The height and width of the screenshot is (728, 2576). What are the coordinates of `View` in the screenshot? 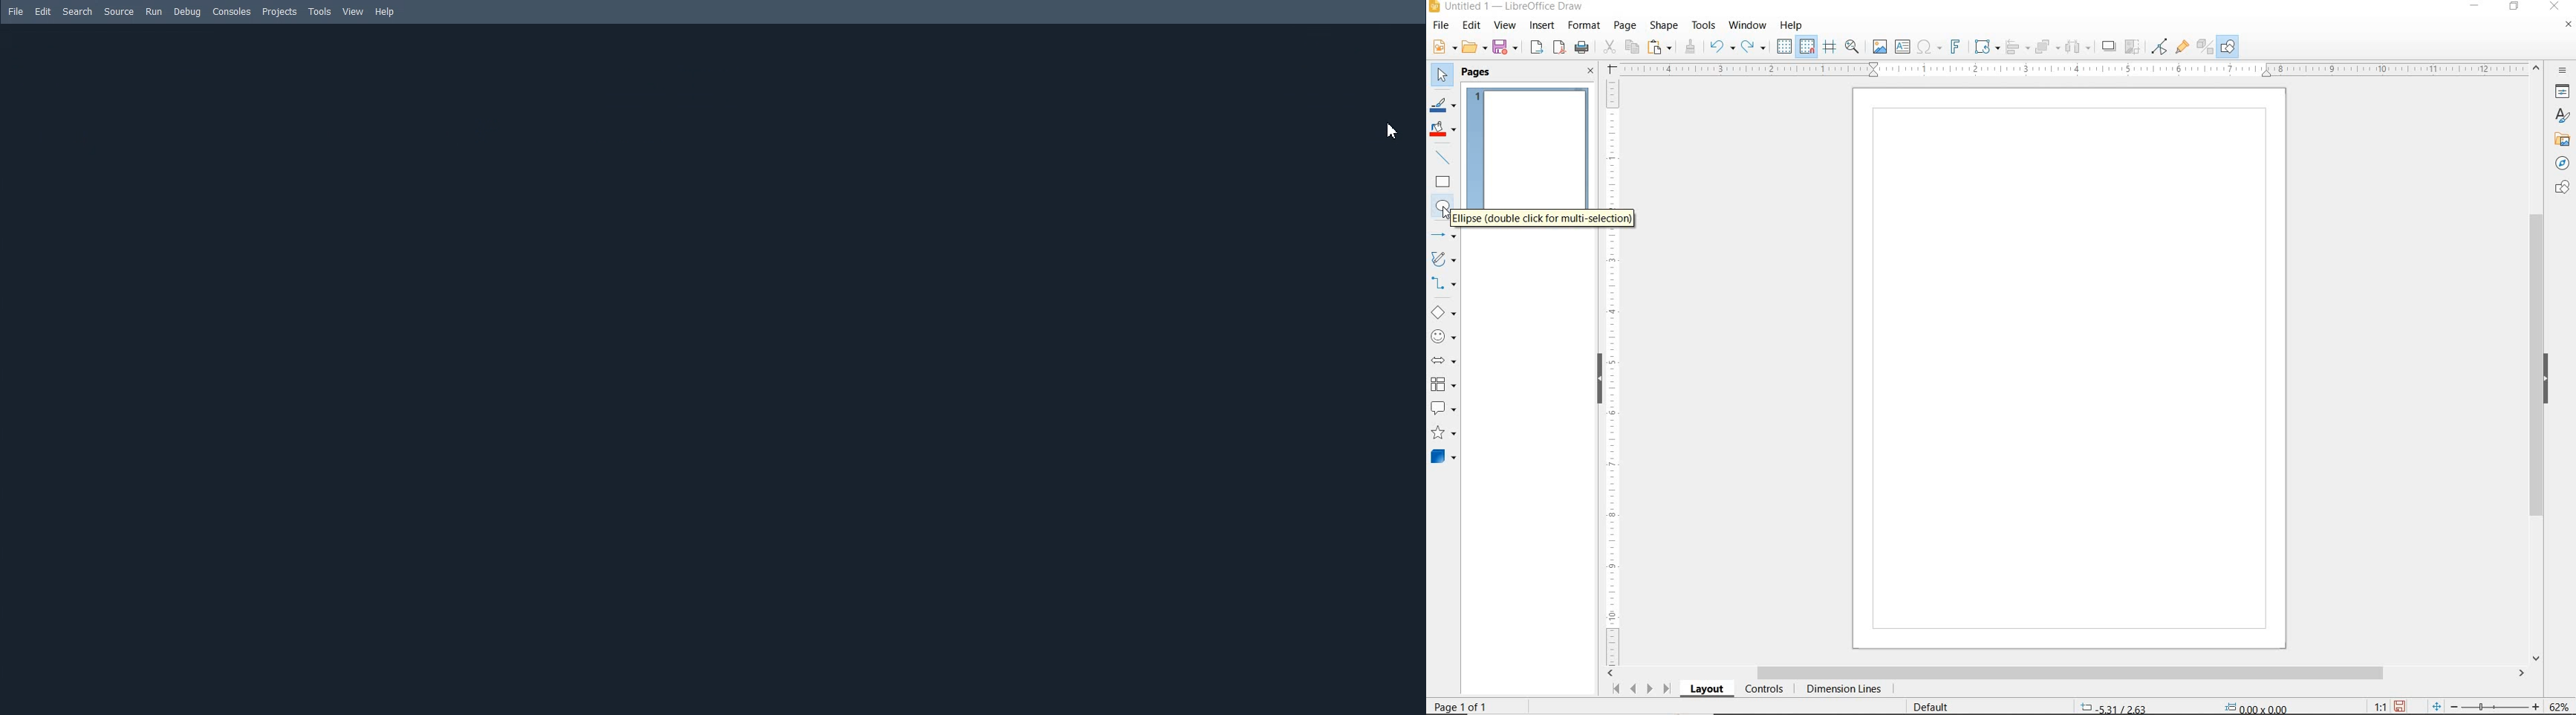 It's located at (354, 12).